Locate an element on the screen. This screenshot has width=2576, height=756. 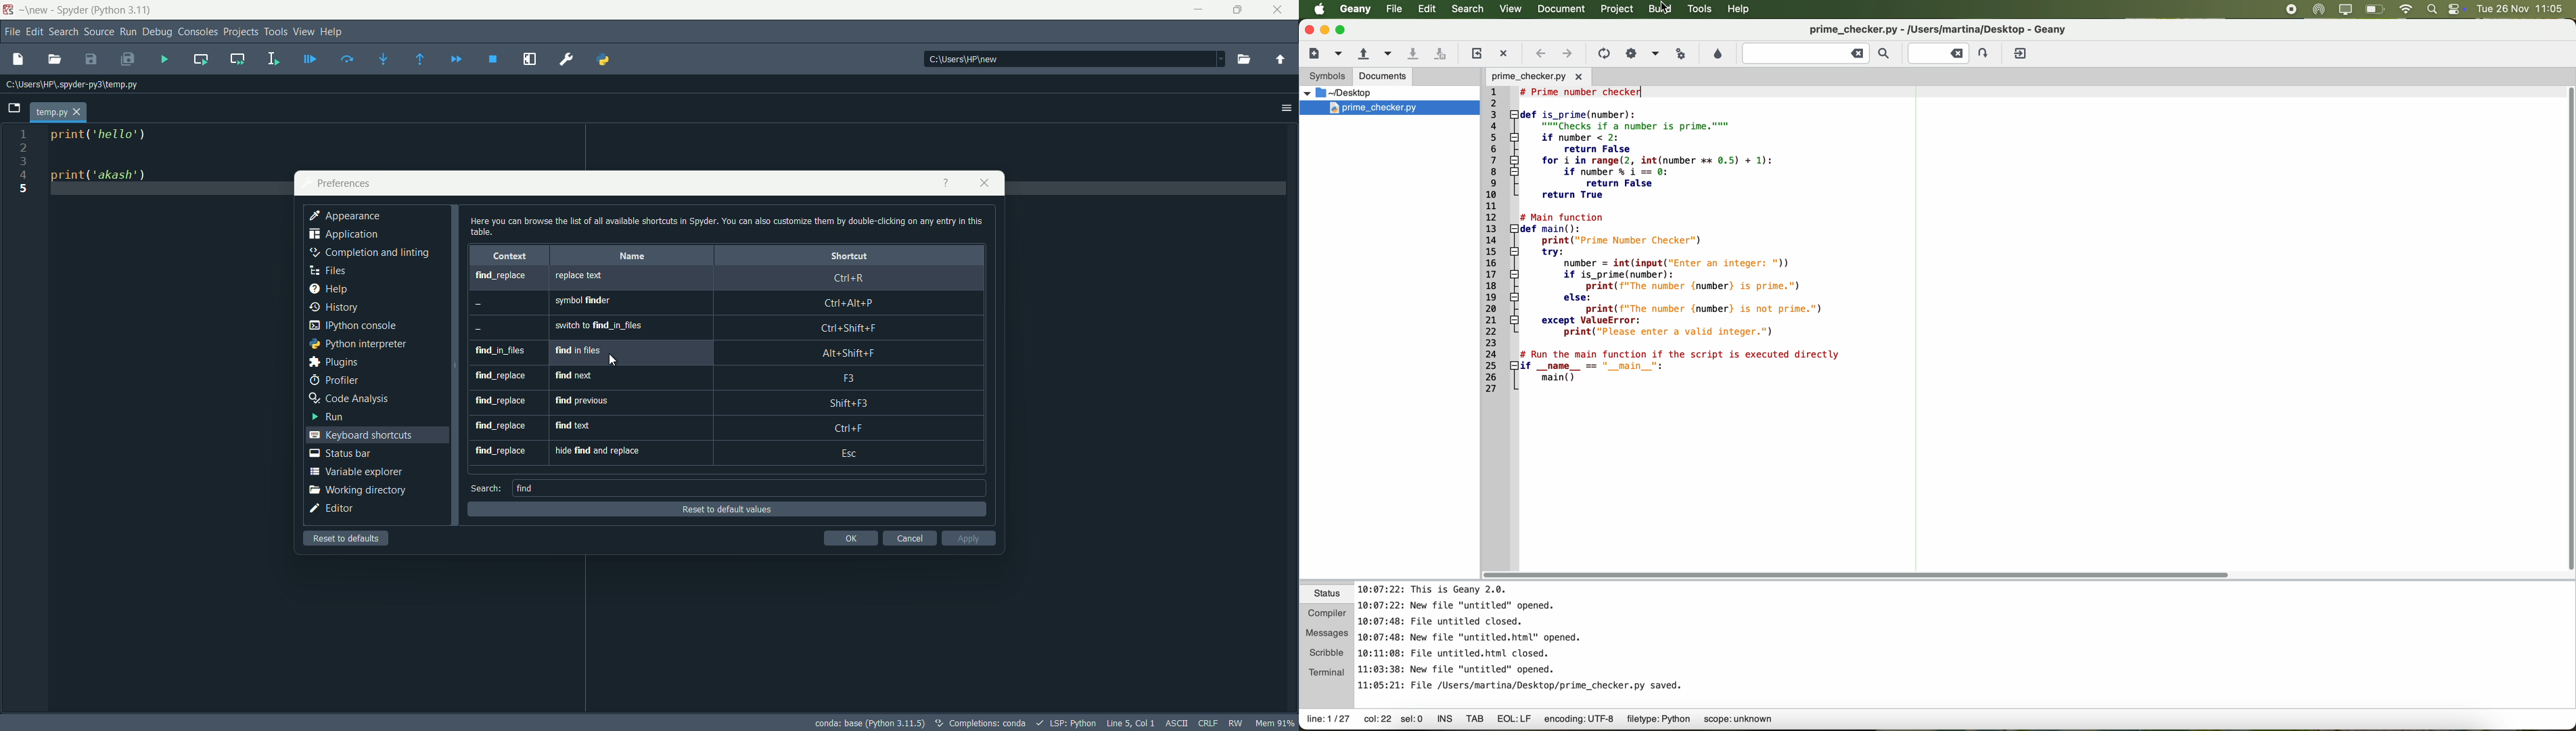
run current cell and go to next one is located at coordinates (236, 61).